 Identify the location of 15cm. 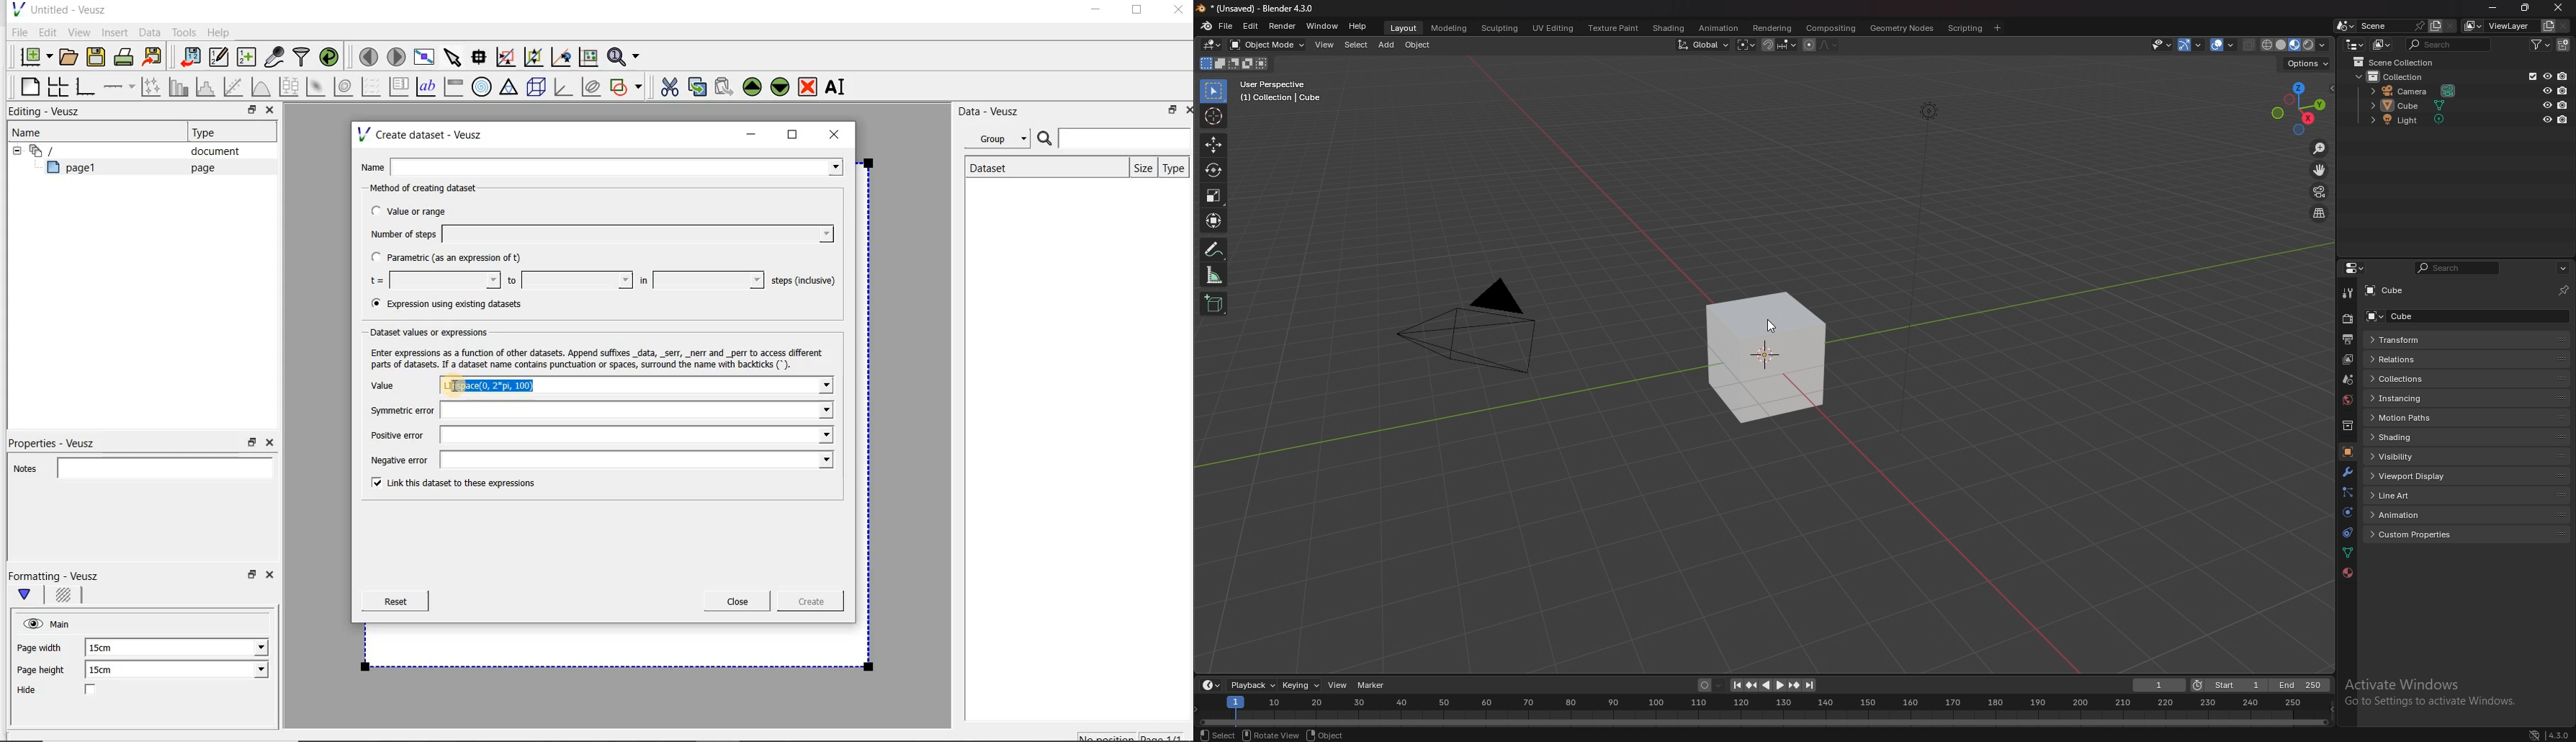
(108, 648).